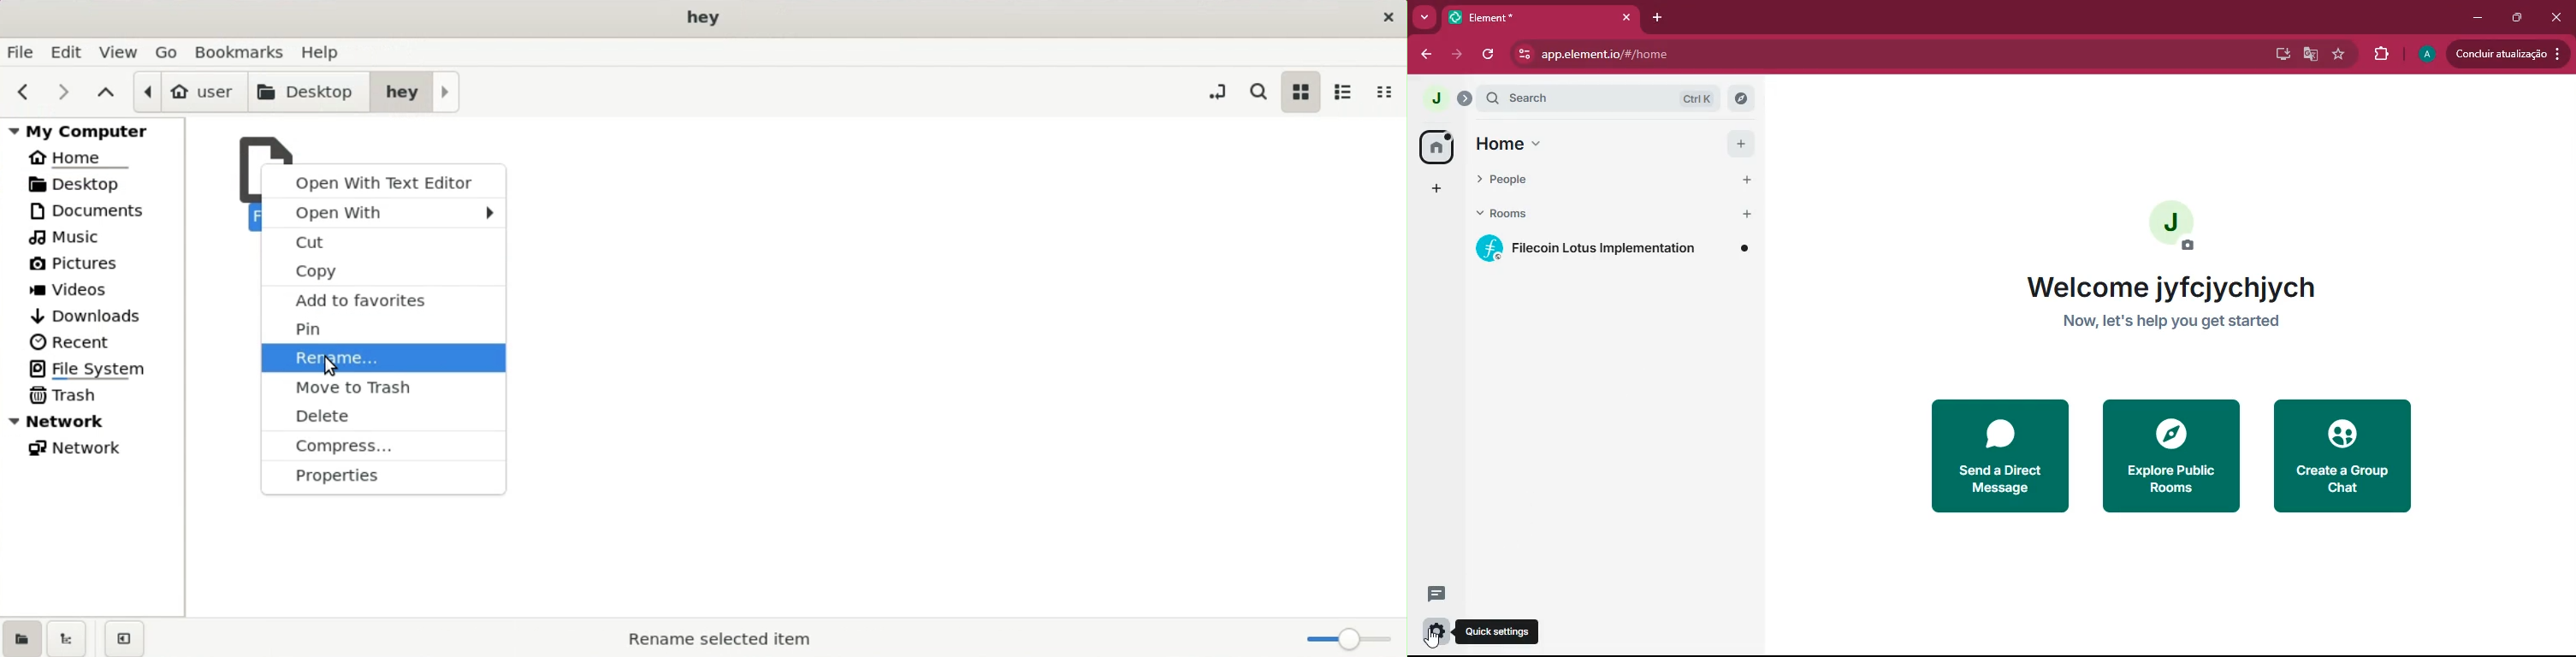 Image resolution: width=2576 pixels, height=672 pixels. I want to click on cursor, so click(331, 366).